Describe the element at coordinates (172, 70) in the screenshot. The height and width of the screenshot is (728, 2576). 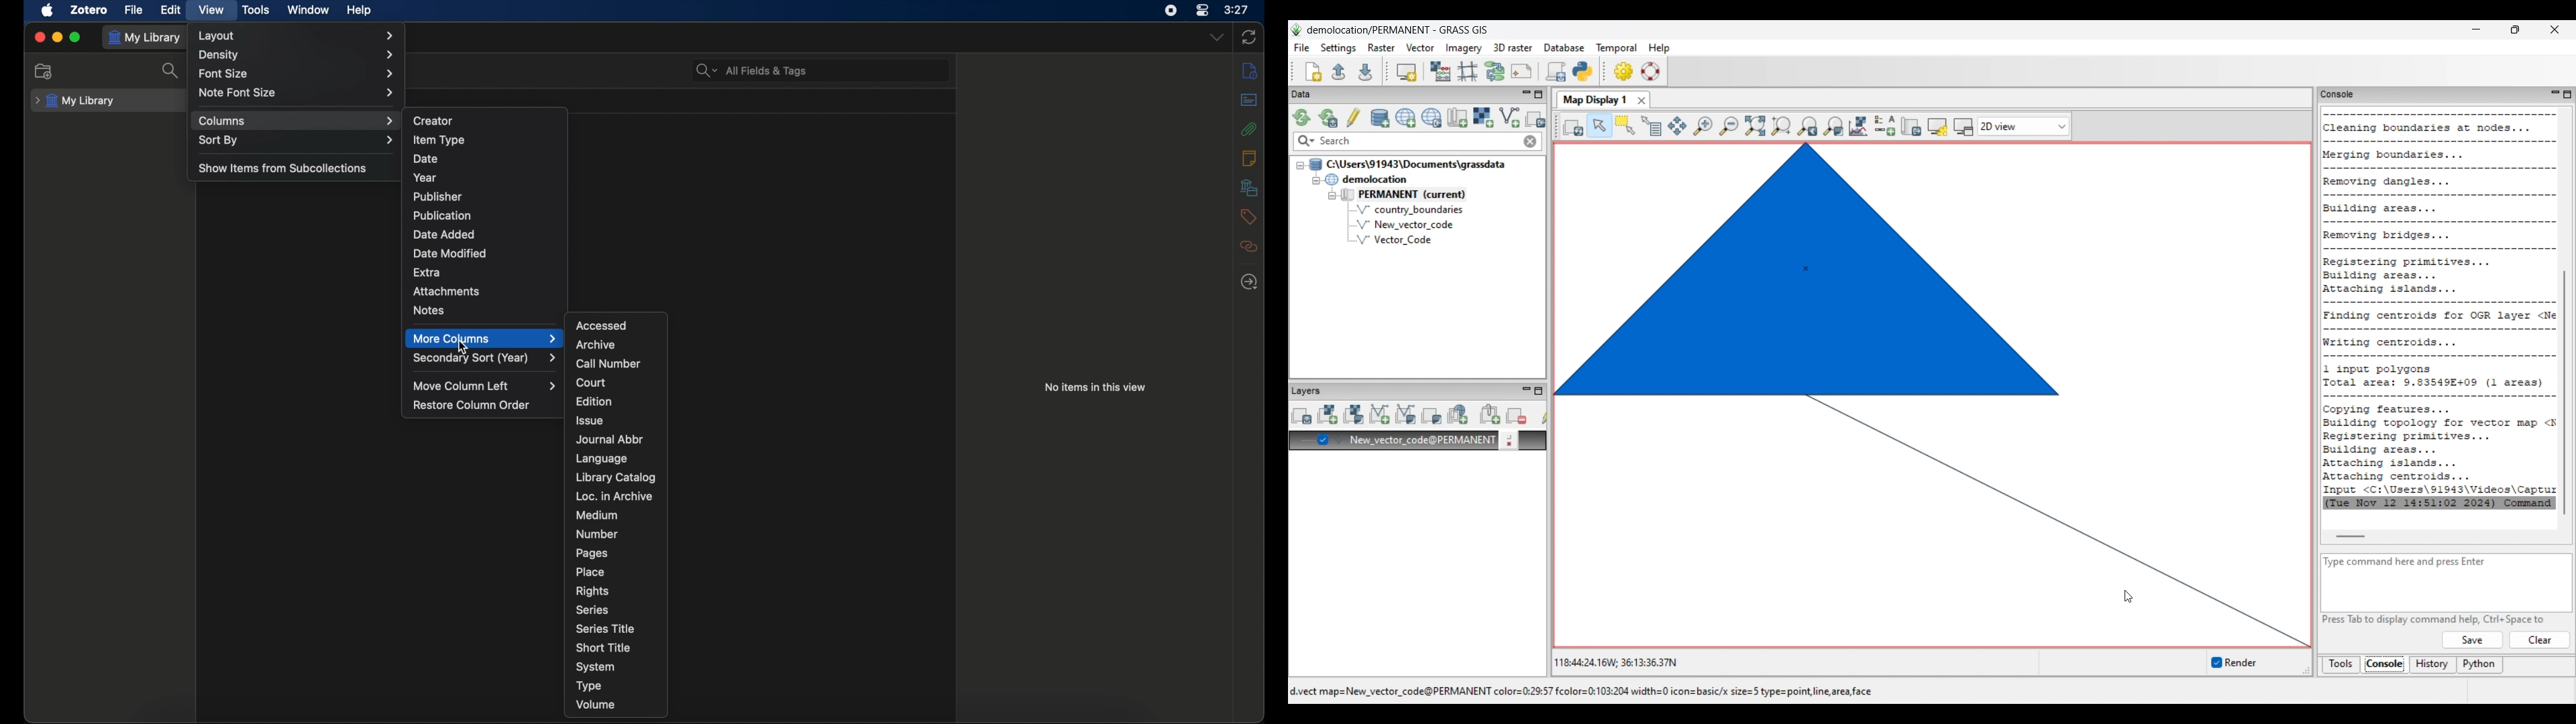
I see `search` at that location.